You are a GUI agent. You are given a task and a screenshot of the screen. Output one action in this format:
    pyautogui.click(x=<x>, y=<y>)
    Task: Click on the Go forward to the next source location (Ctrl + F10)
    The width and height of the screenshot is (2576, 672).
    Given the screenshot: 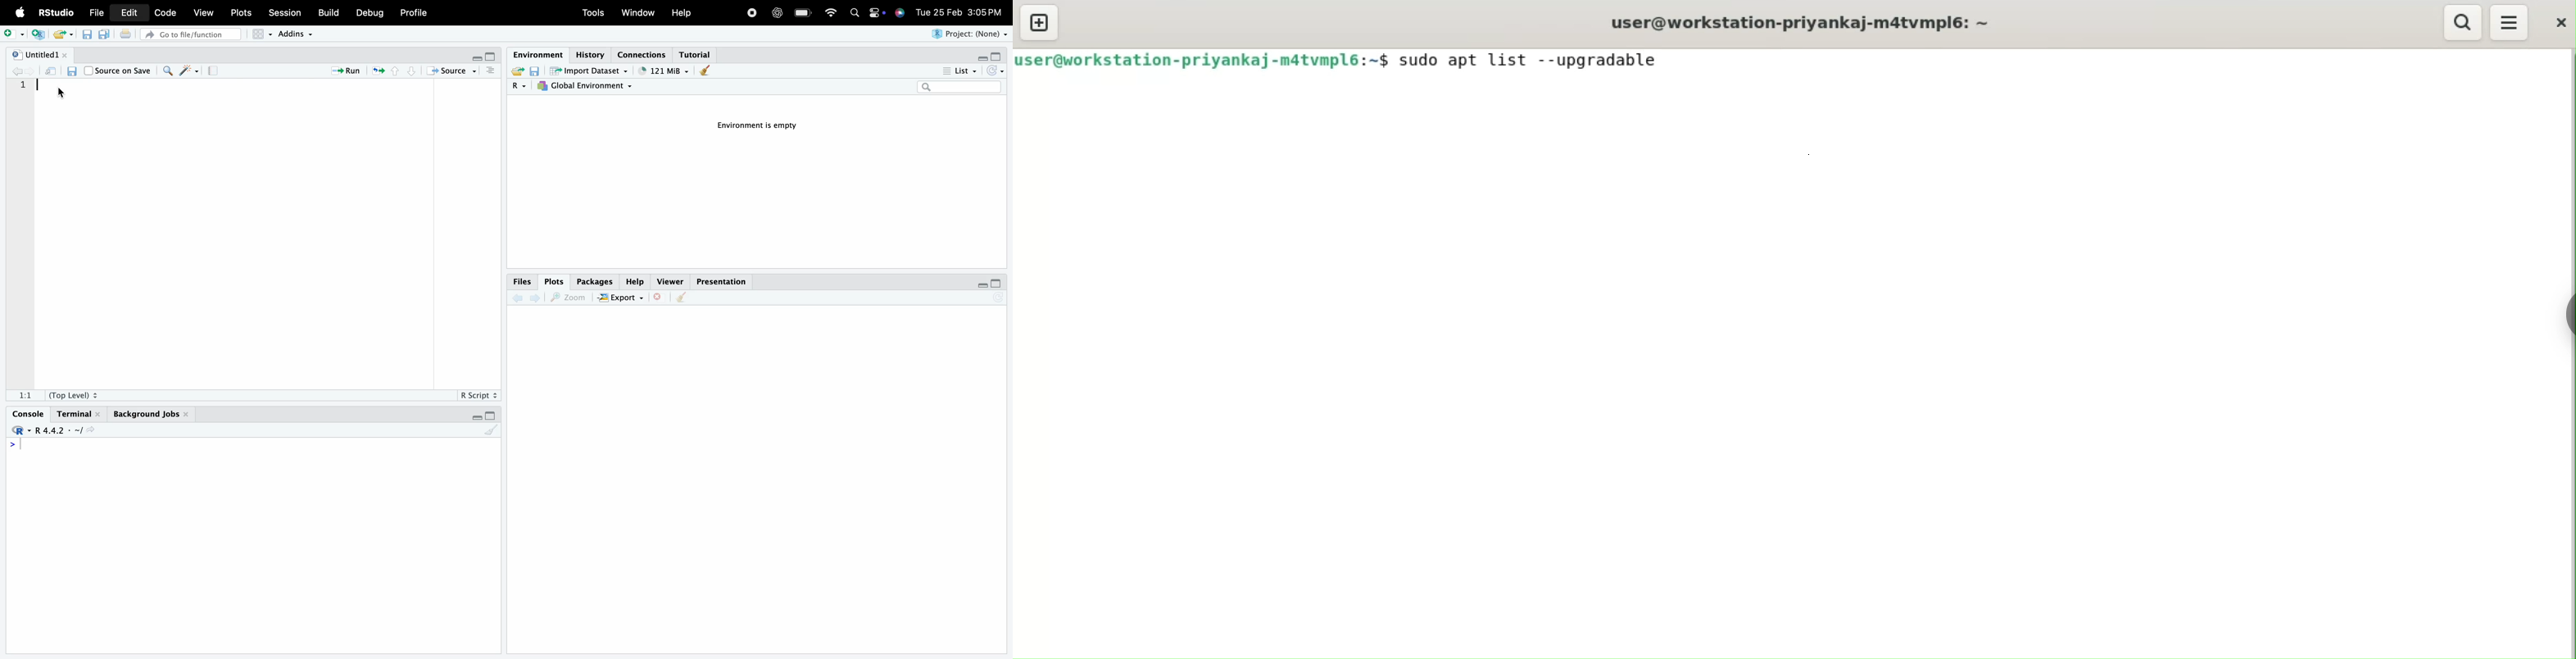 What is the action you would take?
    pyautogui.click(x=31, y=71)
    